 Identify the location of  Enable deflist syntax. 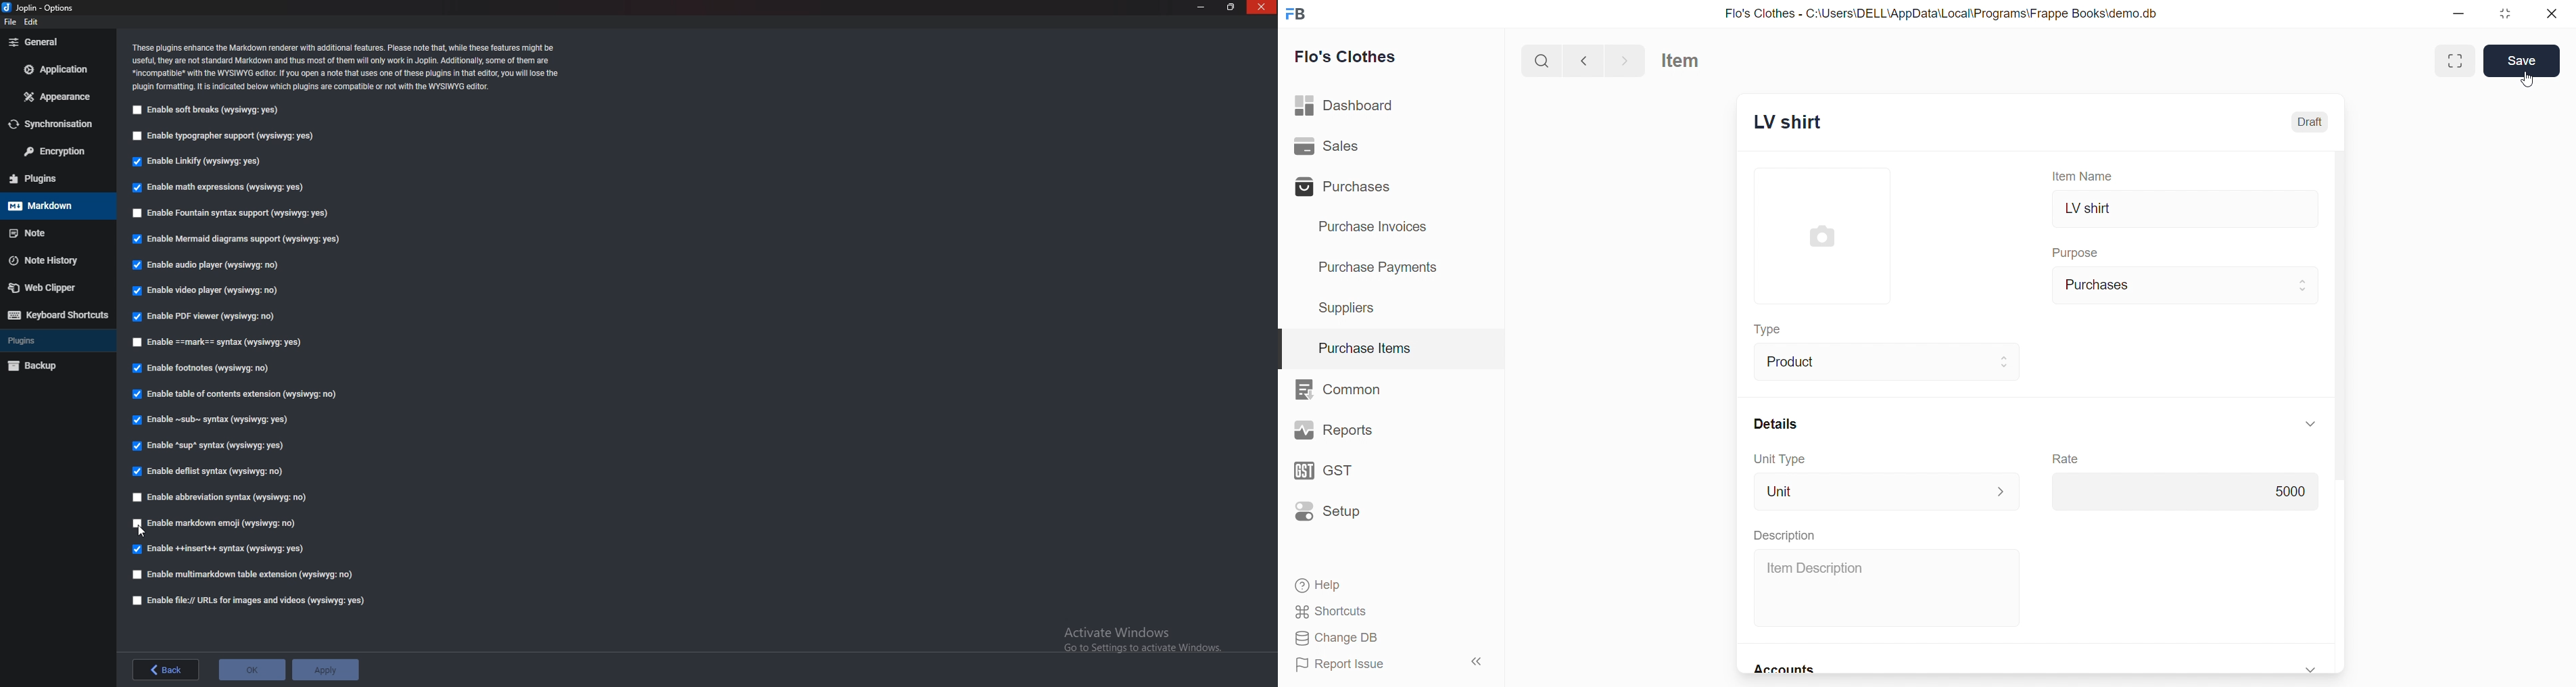
(210, 472).